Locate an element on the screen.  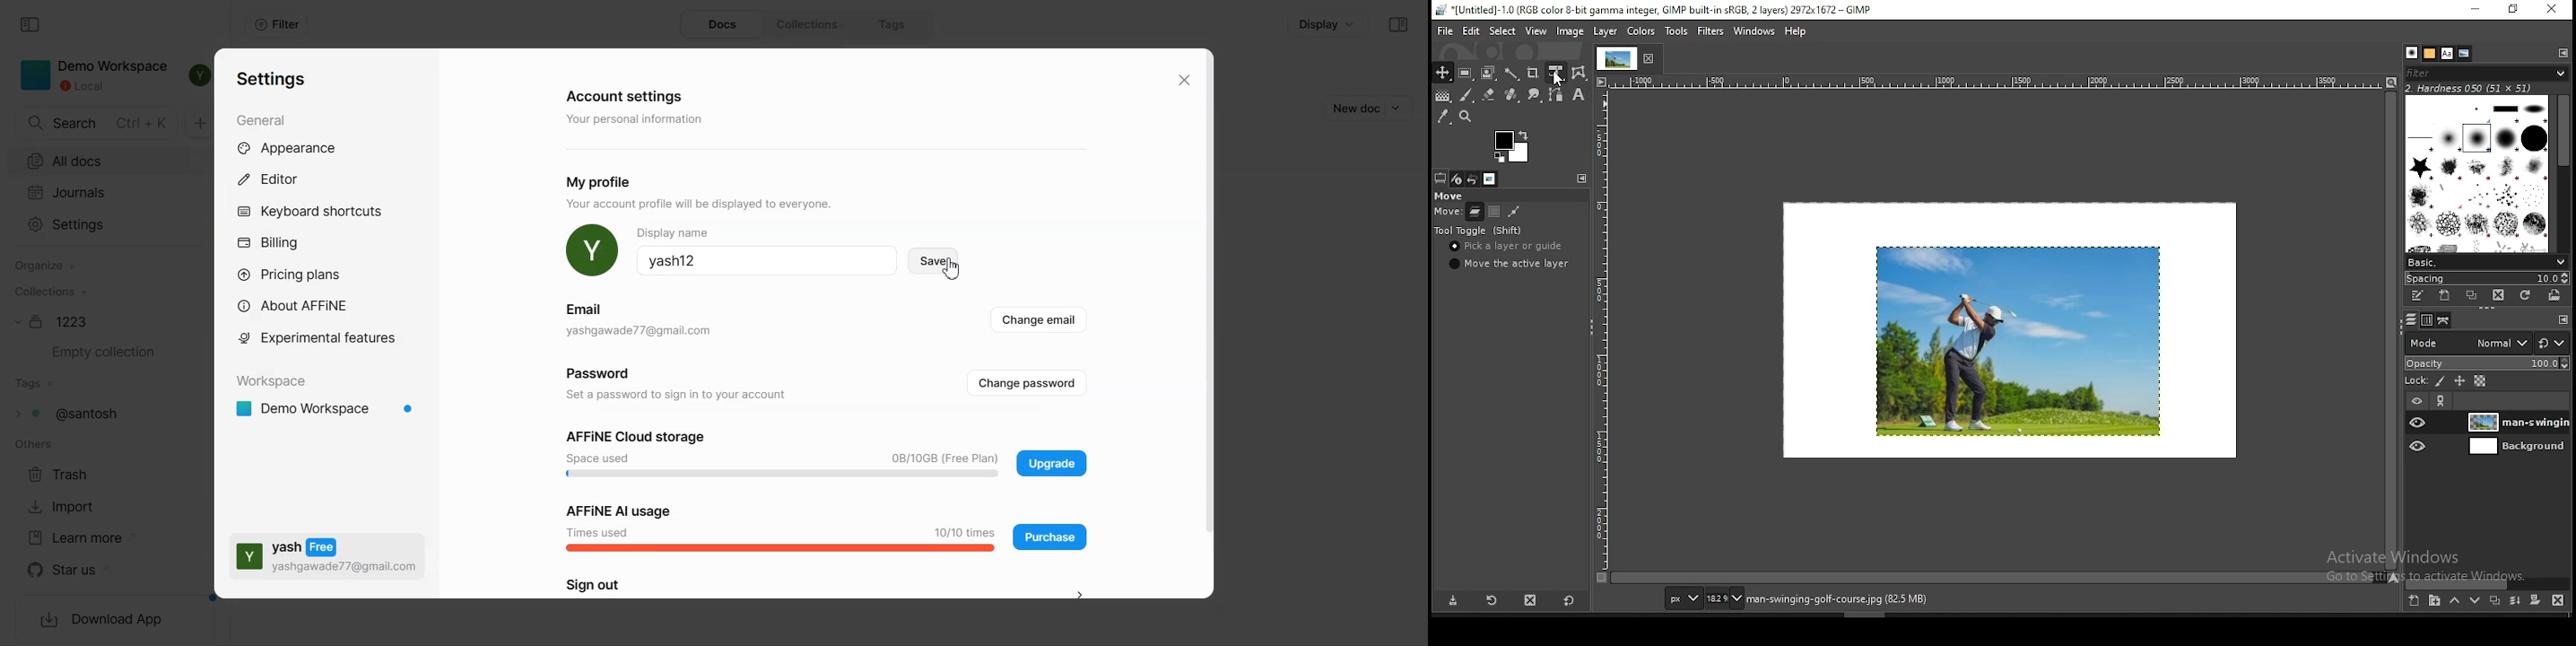
Tags is located at coordinates (35, 384).